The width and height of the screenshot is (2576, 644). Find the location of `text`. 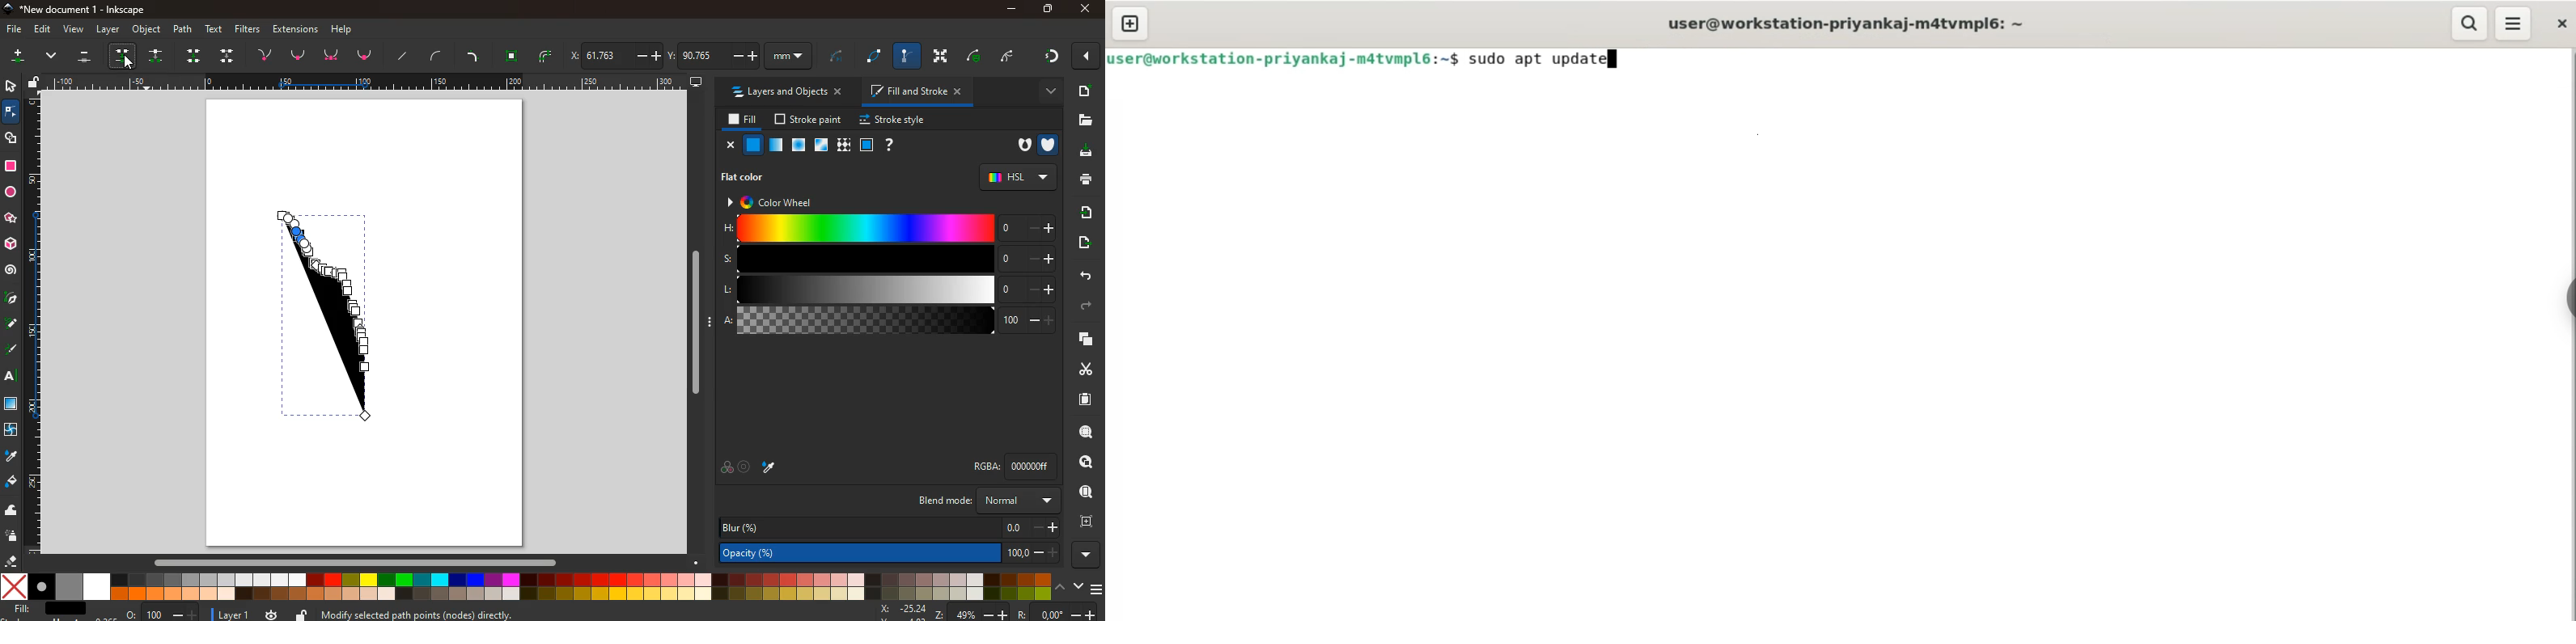

text is located at coordinates (215, 29).